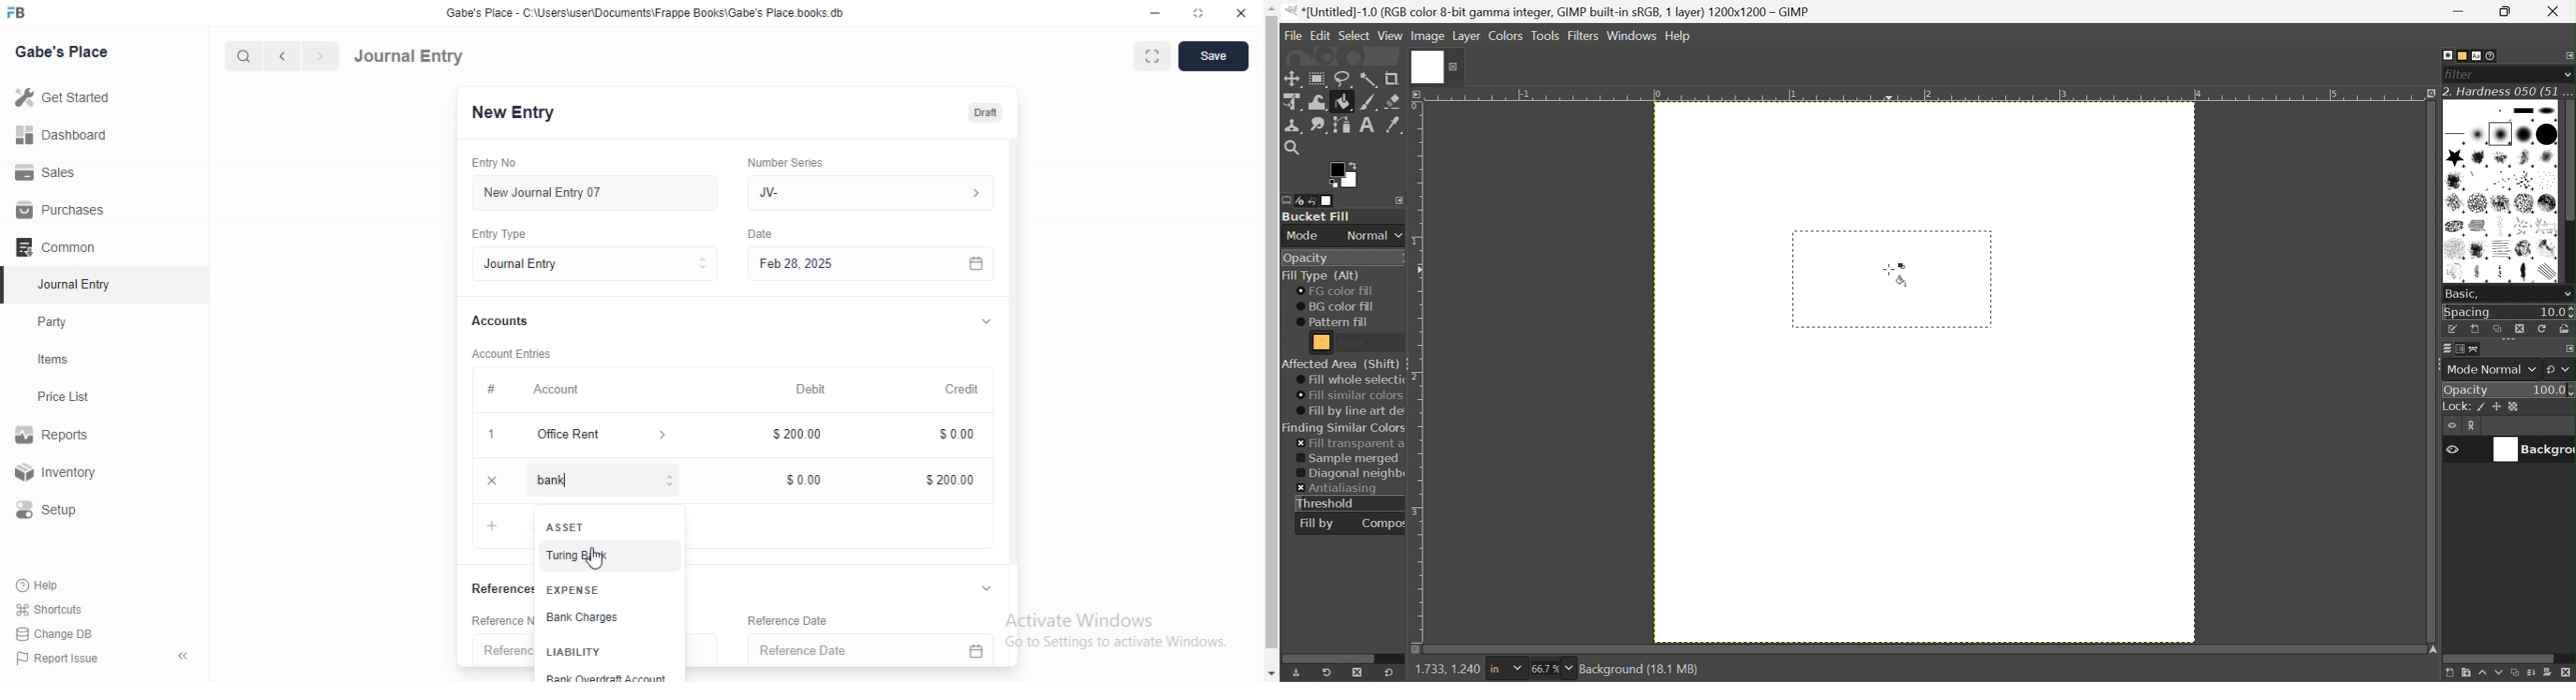  What do you see at coordinates (1201, 11) in the screenshot?
I see `restore` at bounding box center [1201, 11].